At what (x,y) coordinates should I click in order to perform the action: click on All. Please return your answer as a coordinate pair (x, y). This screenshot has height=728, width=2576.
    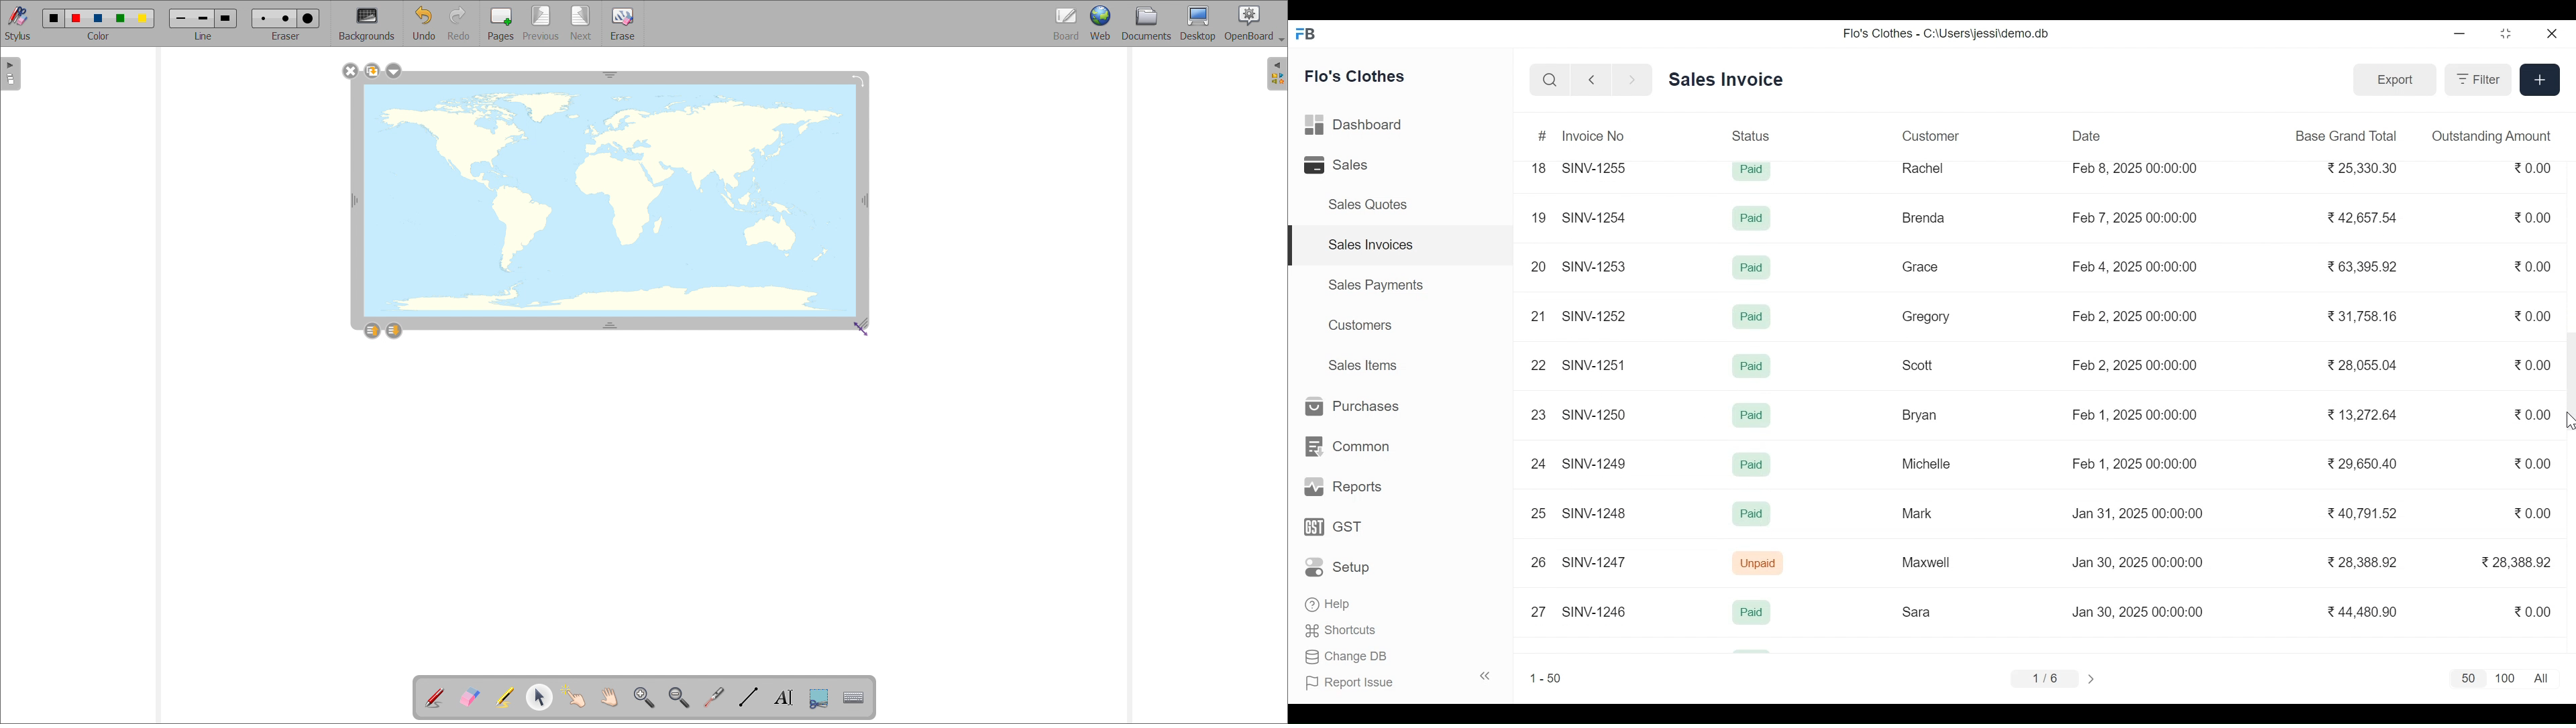
    Looking at the image, I should click on (2544, 678).